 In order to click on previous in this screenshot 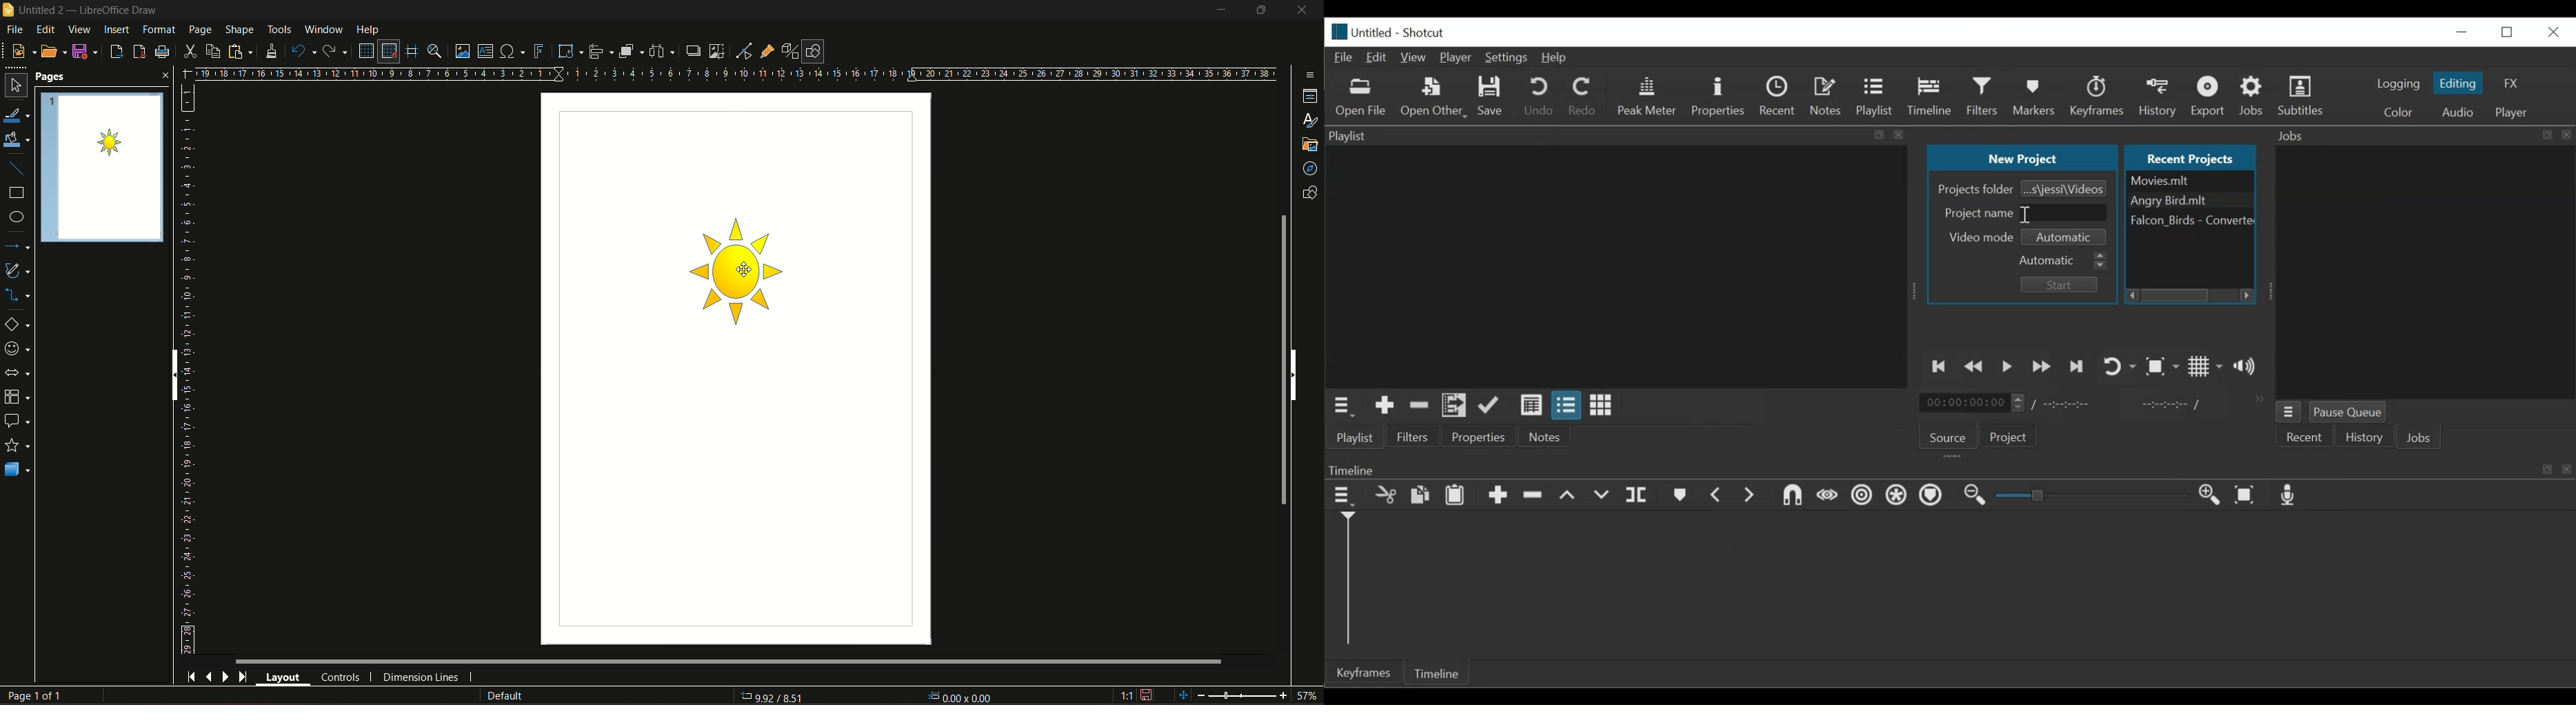, I will do `click(210, 677)`.